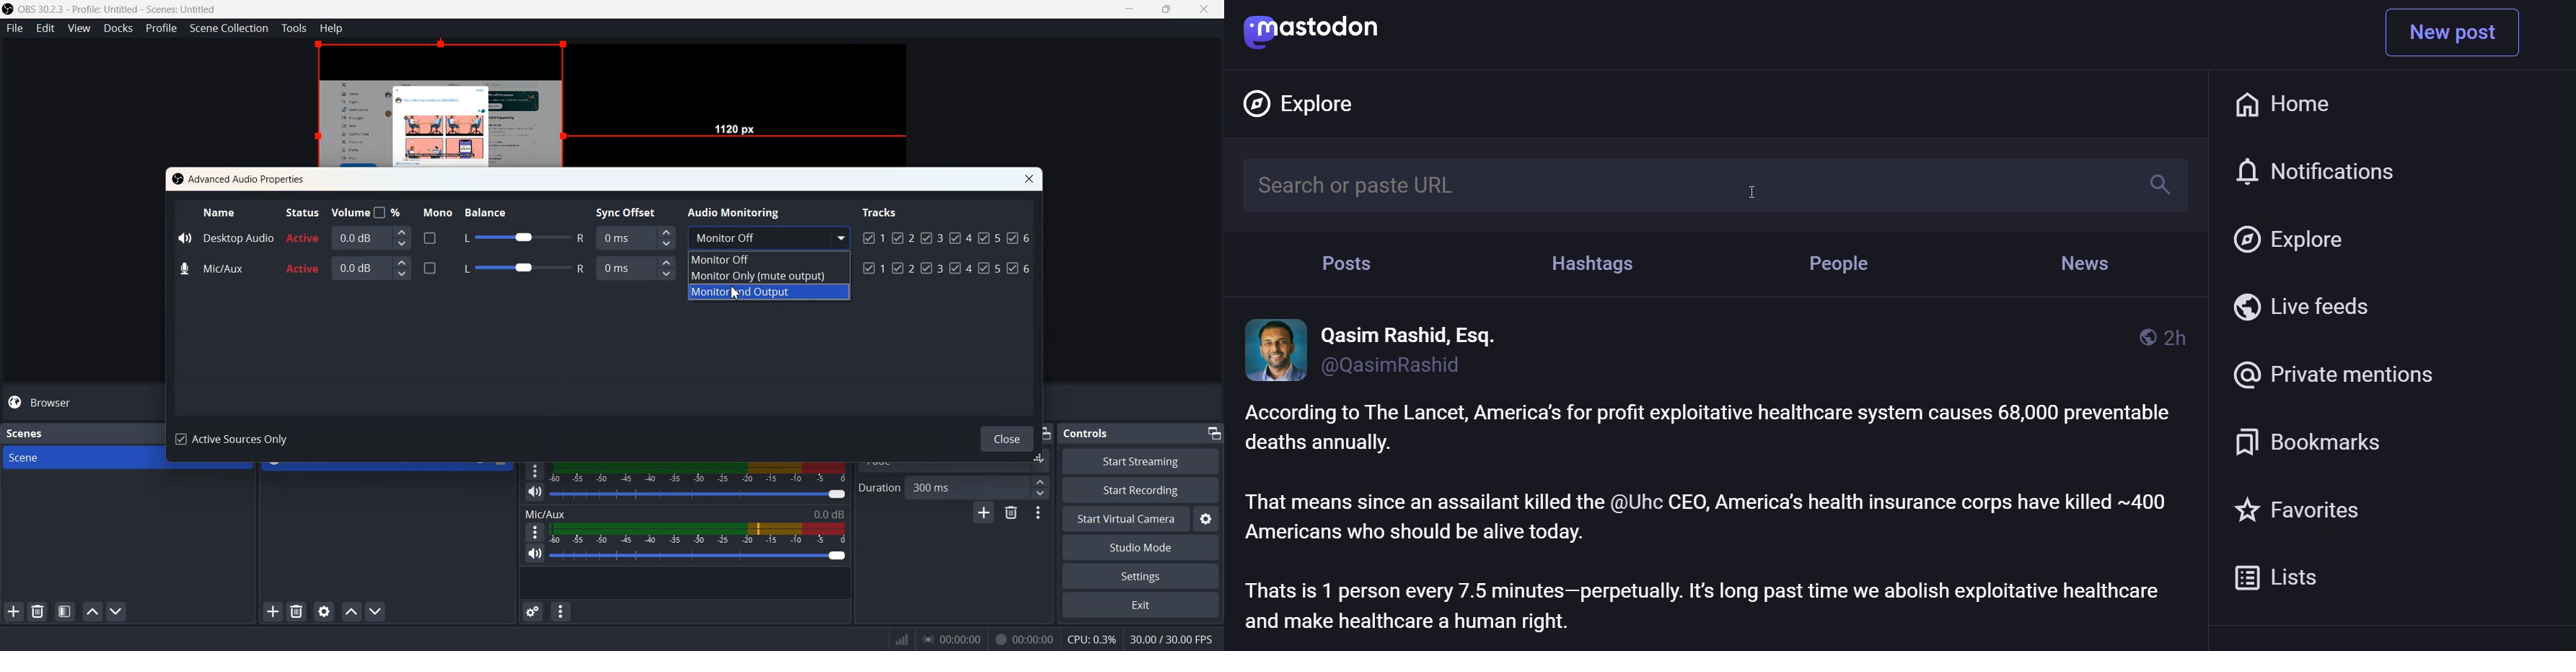 The image size is (2576, 672). Describe the element at coordinates (1213, 431) in the screenshot. I see `Minimize` at that location.